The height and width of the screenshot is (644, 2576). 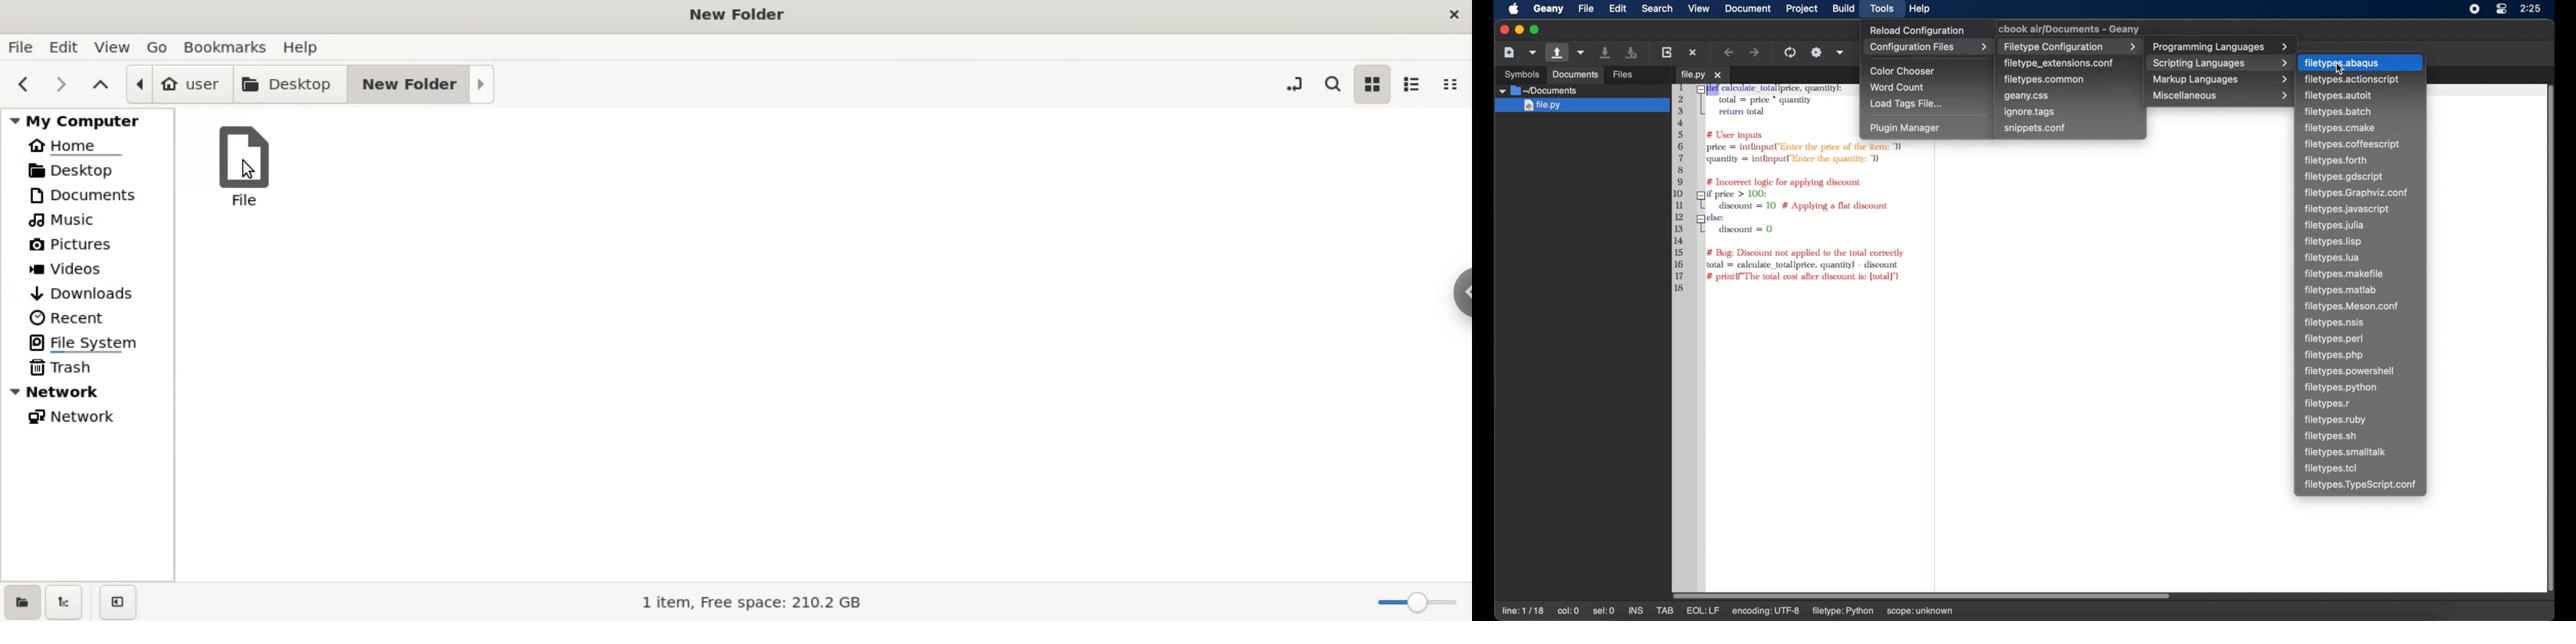 What do you see at coordinates (1524, 611) in the screenshot?
I see `line: 17/18` at bounding box center [1524, 611].